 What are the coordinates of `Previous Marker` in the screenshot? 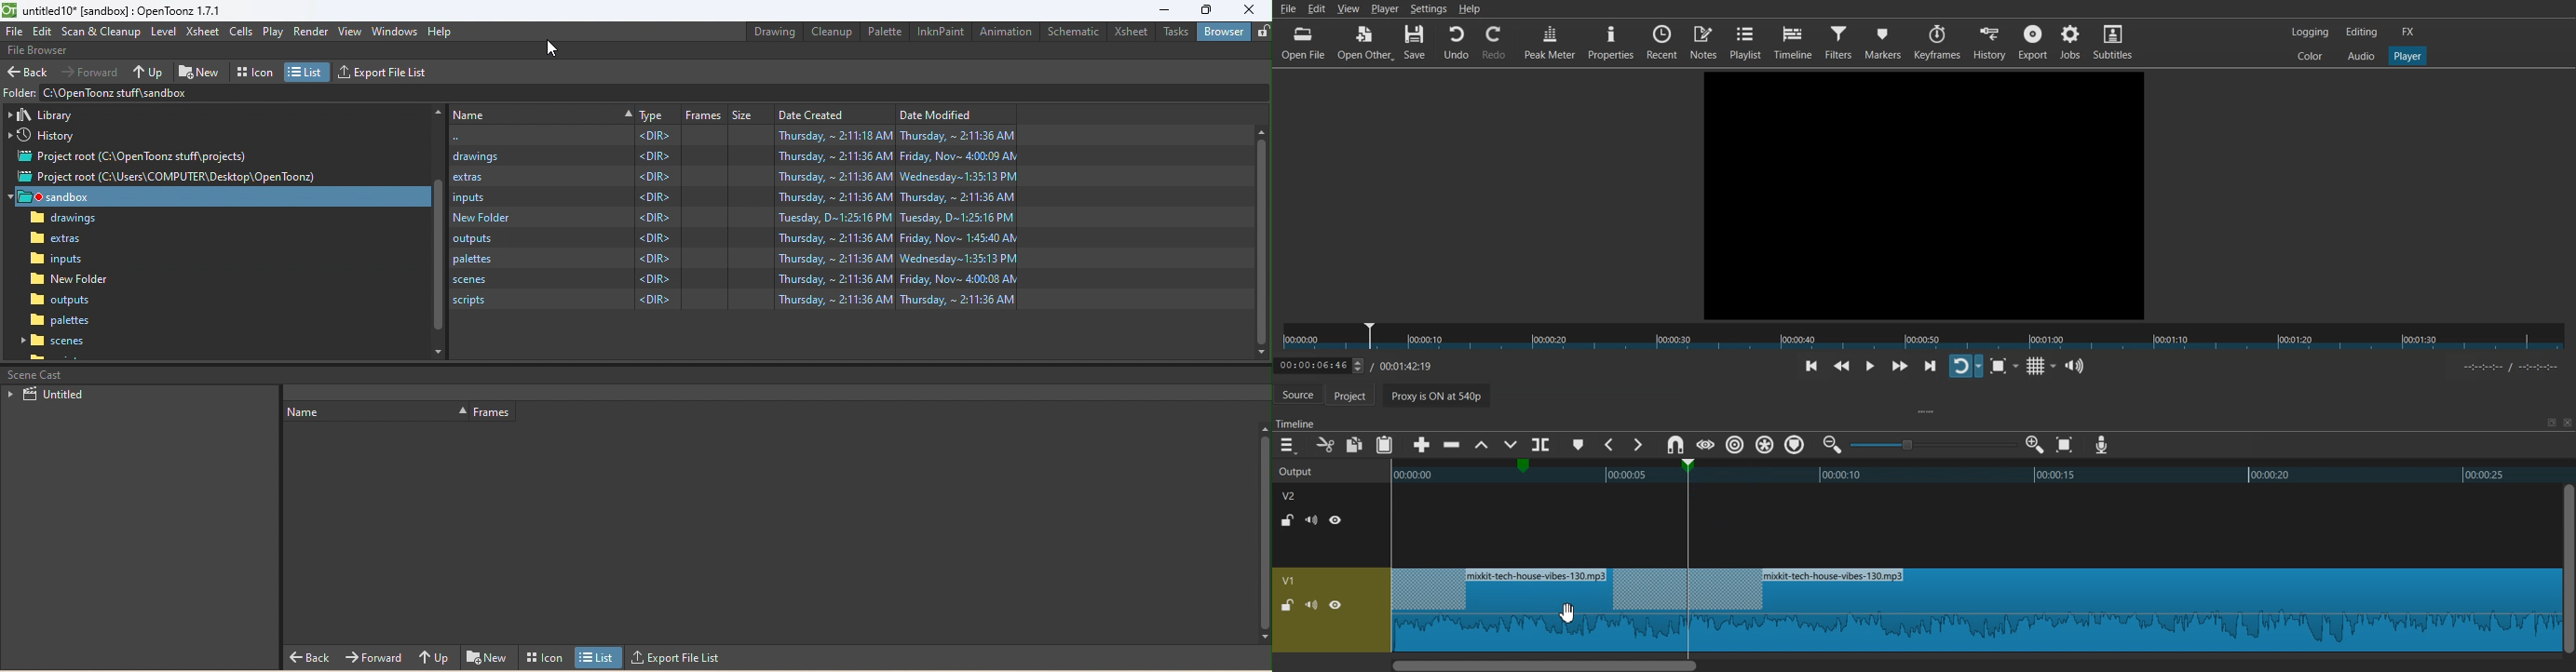 It's located at (1610, 445).